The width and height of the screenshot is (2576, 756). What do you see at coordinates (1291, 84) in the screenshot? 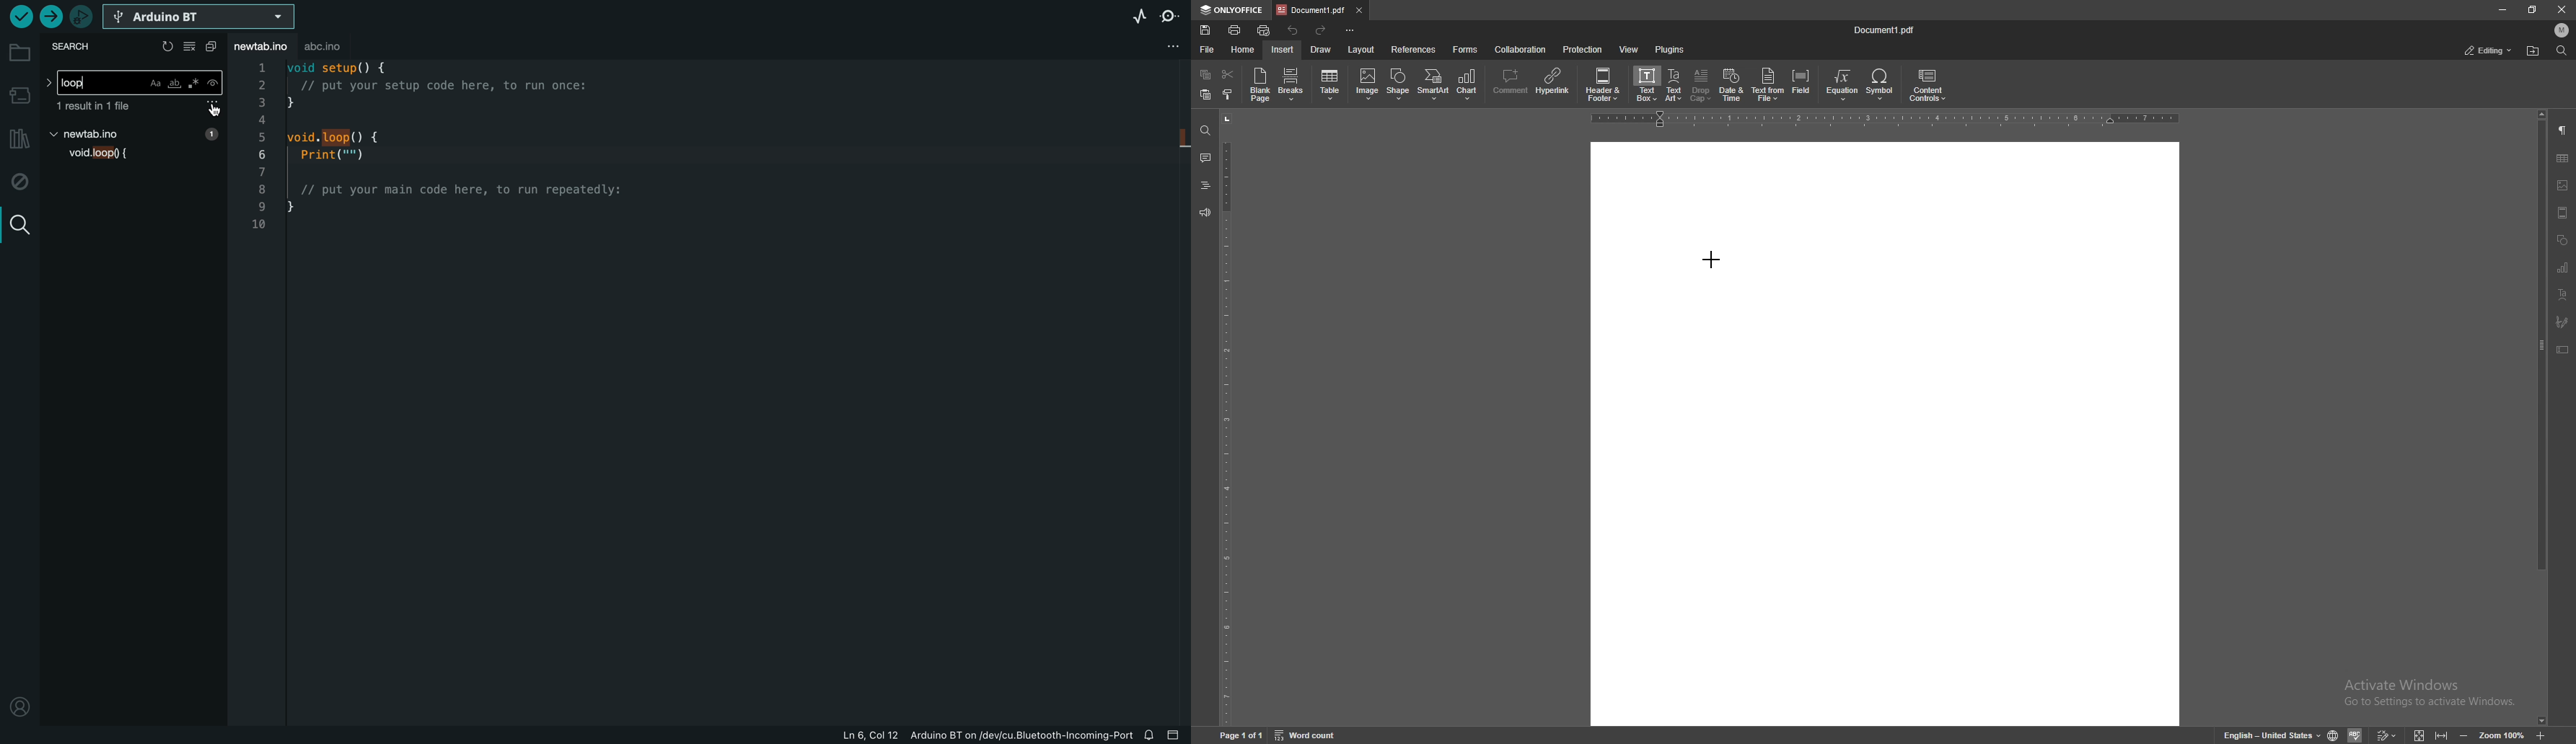
I see `breaks` at bounding box center [1291, 84].